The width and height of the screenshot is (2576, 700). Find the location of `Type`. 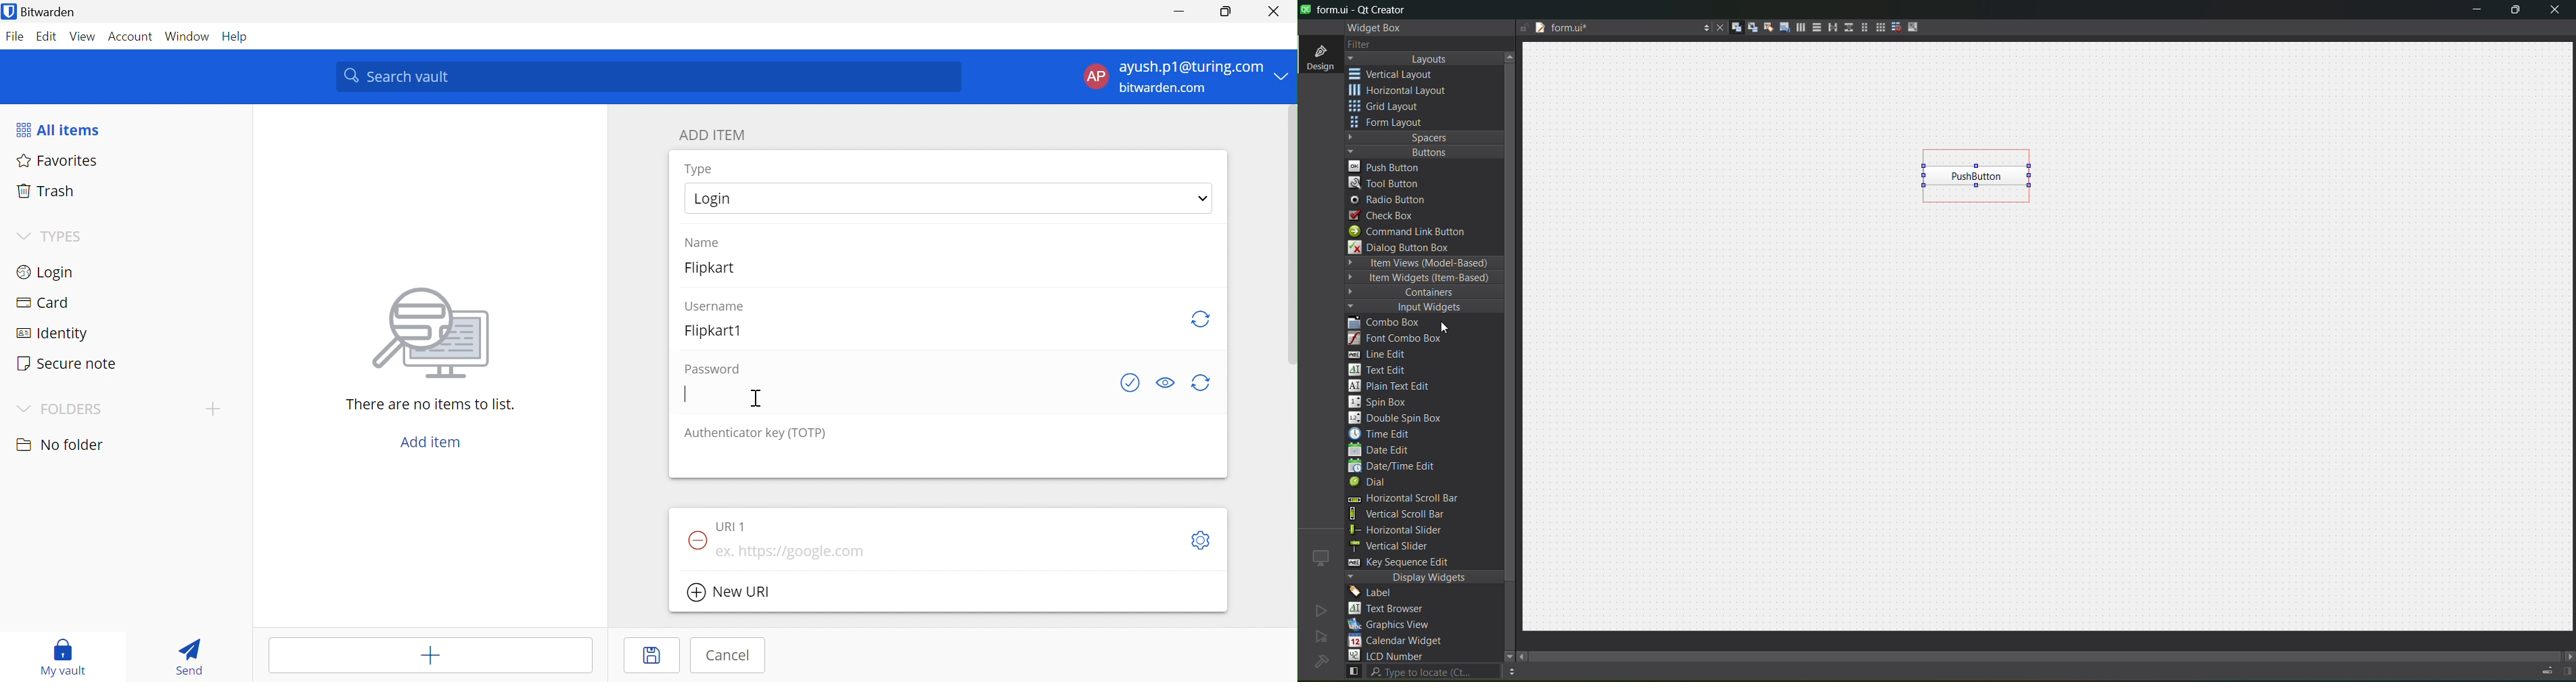

Type is located at coordinates (699, 169).